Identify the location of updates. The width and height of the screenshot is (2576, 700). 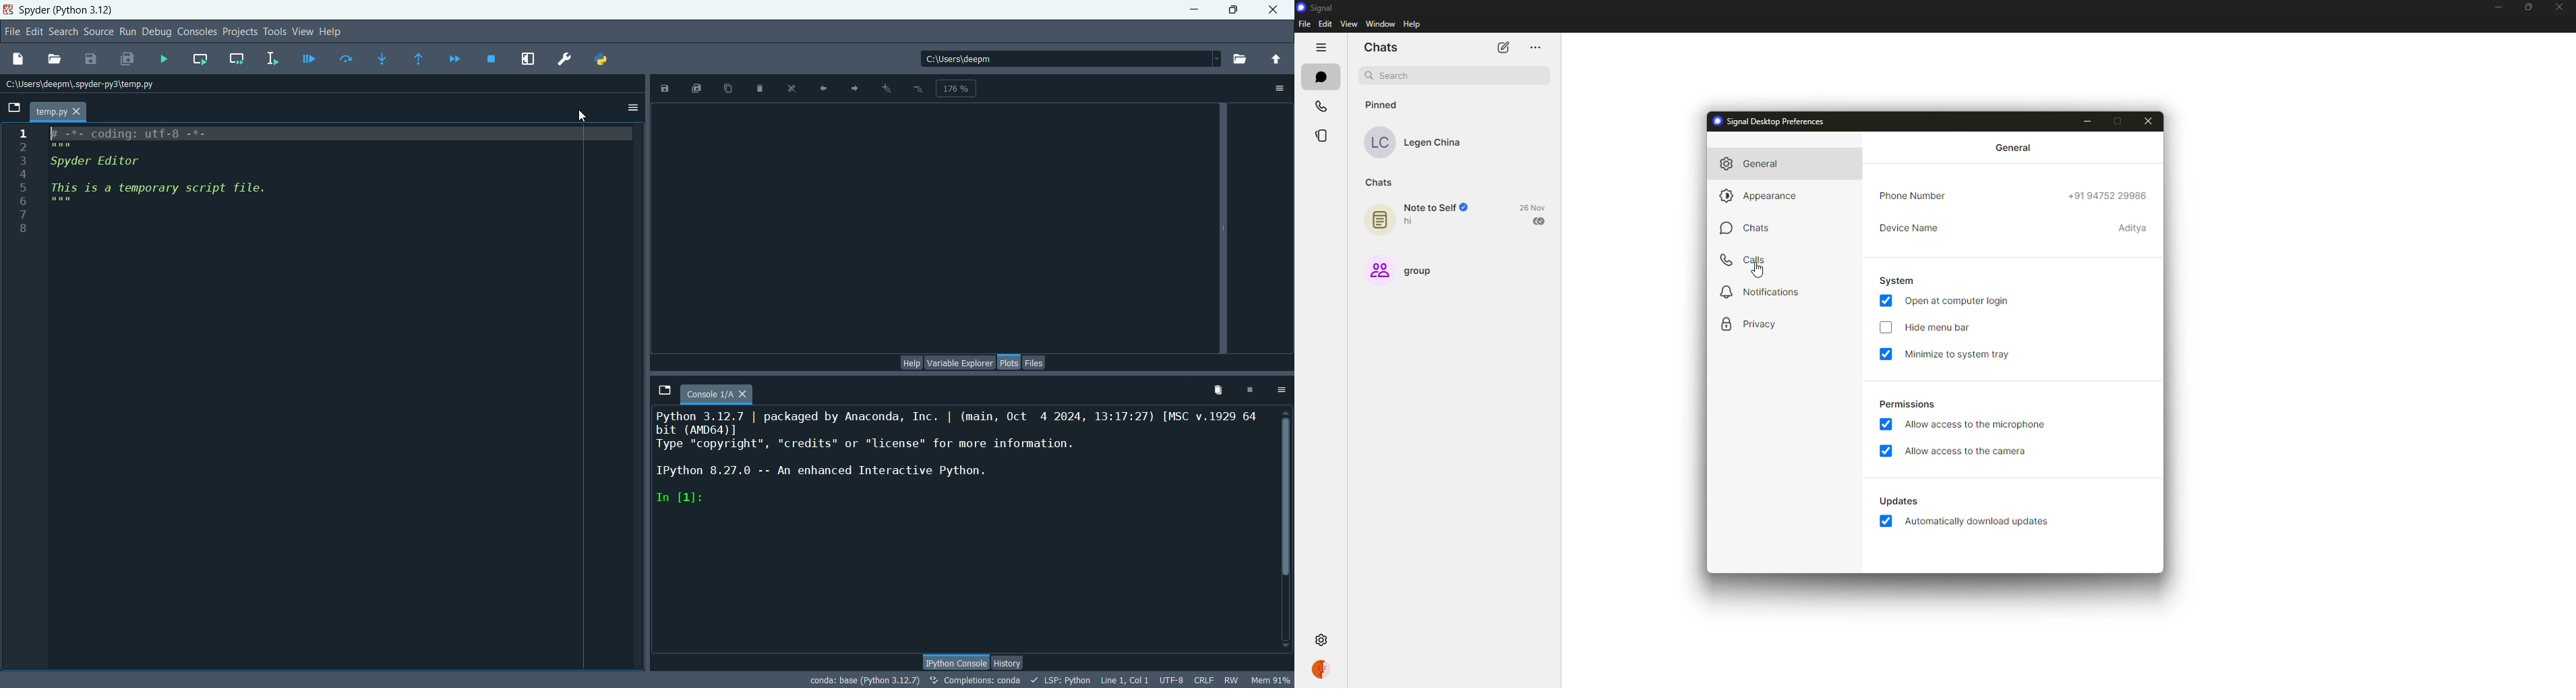
(1898, 500).